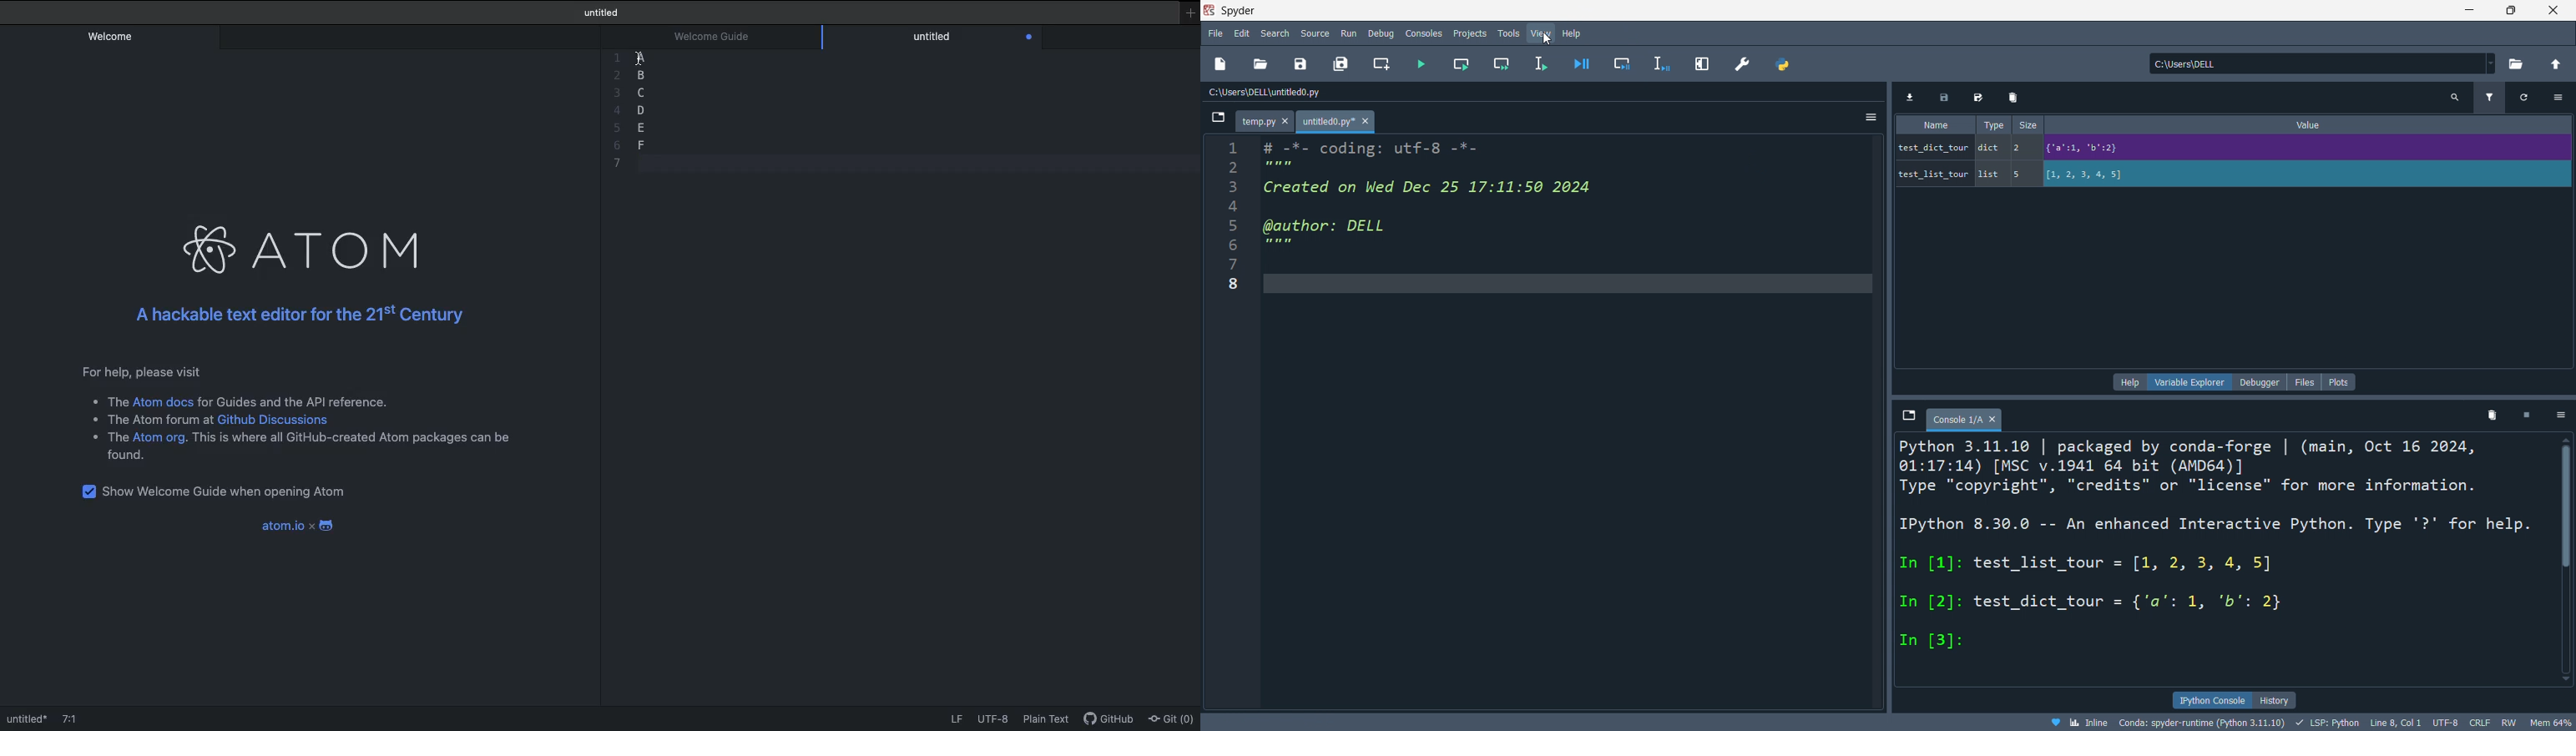  Describe the element at coordinates (1260, 64) in the screenshot. I see `open file` at that location.